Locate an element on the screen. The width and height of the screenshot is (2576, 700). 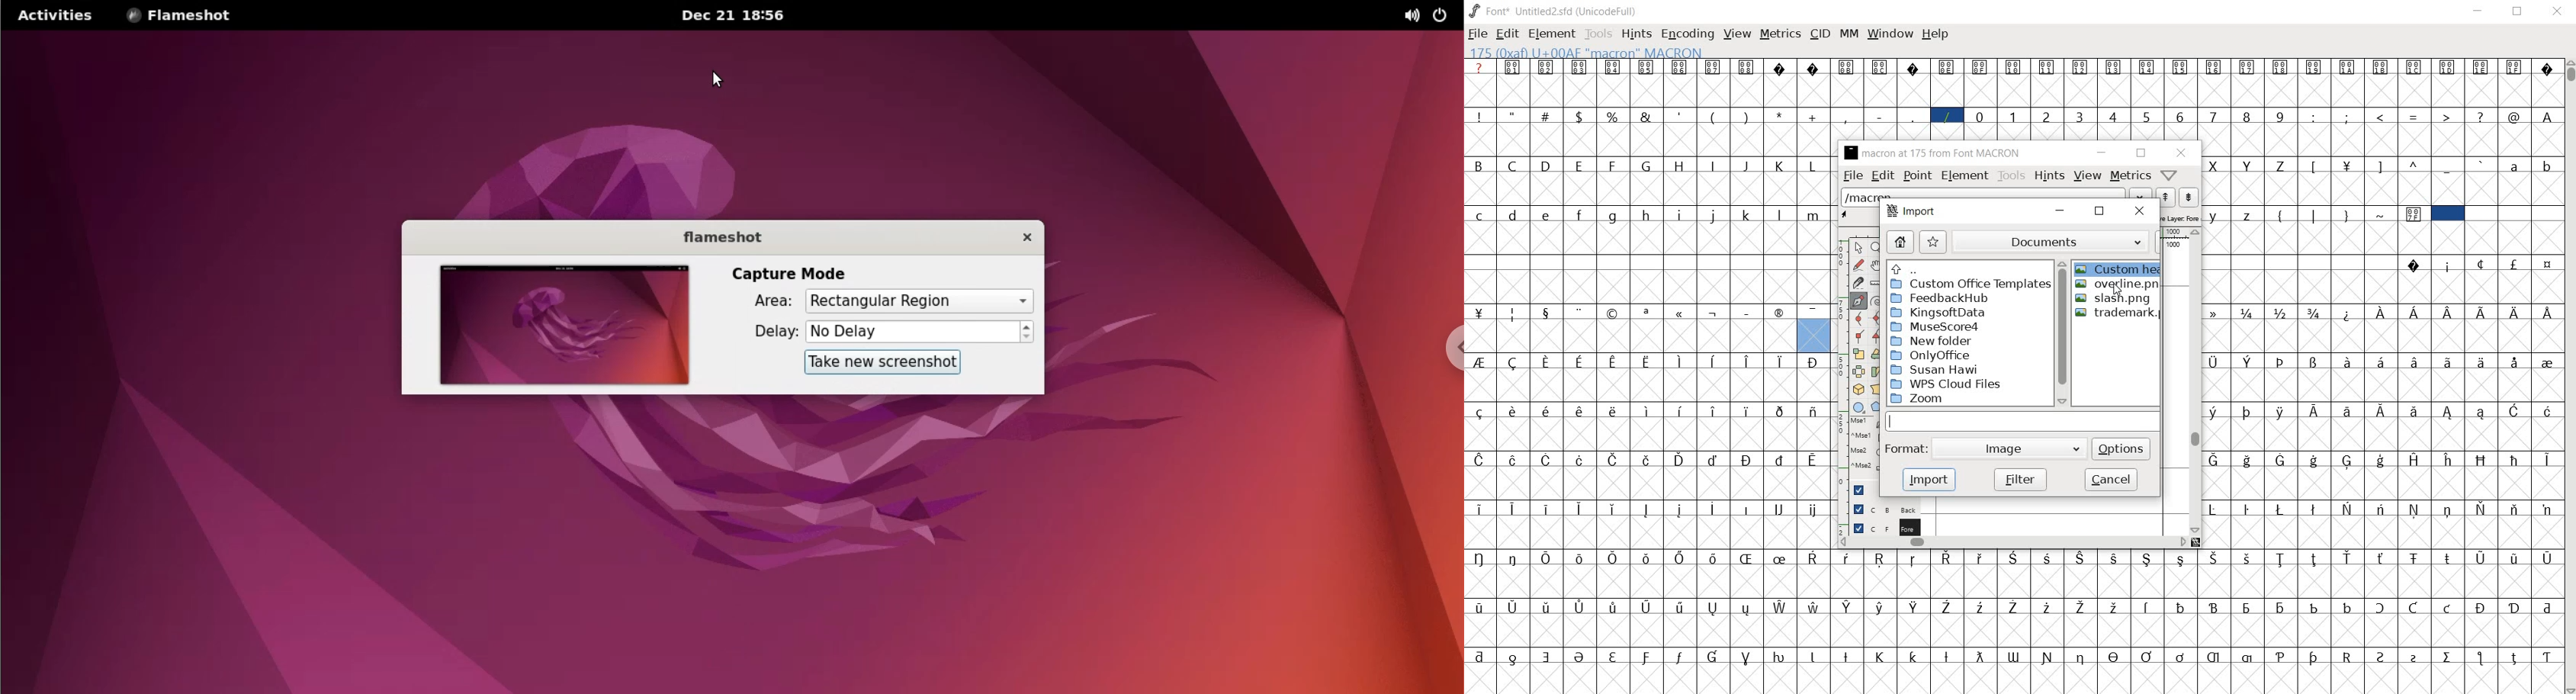
Symbol is located at coordinates (2316, 508).